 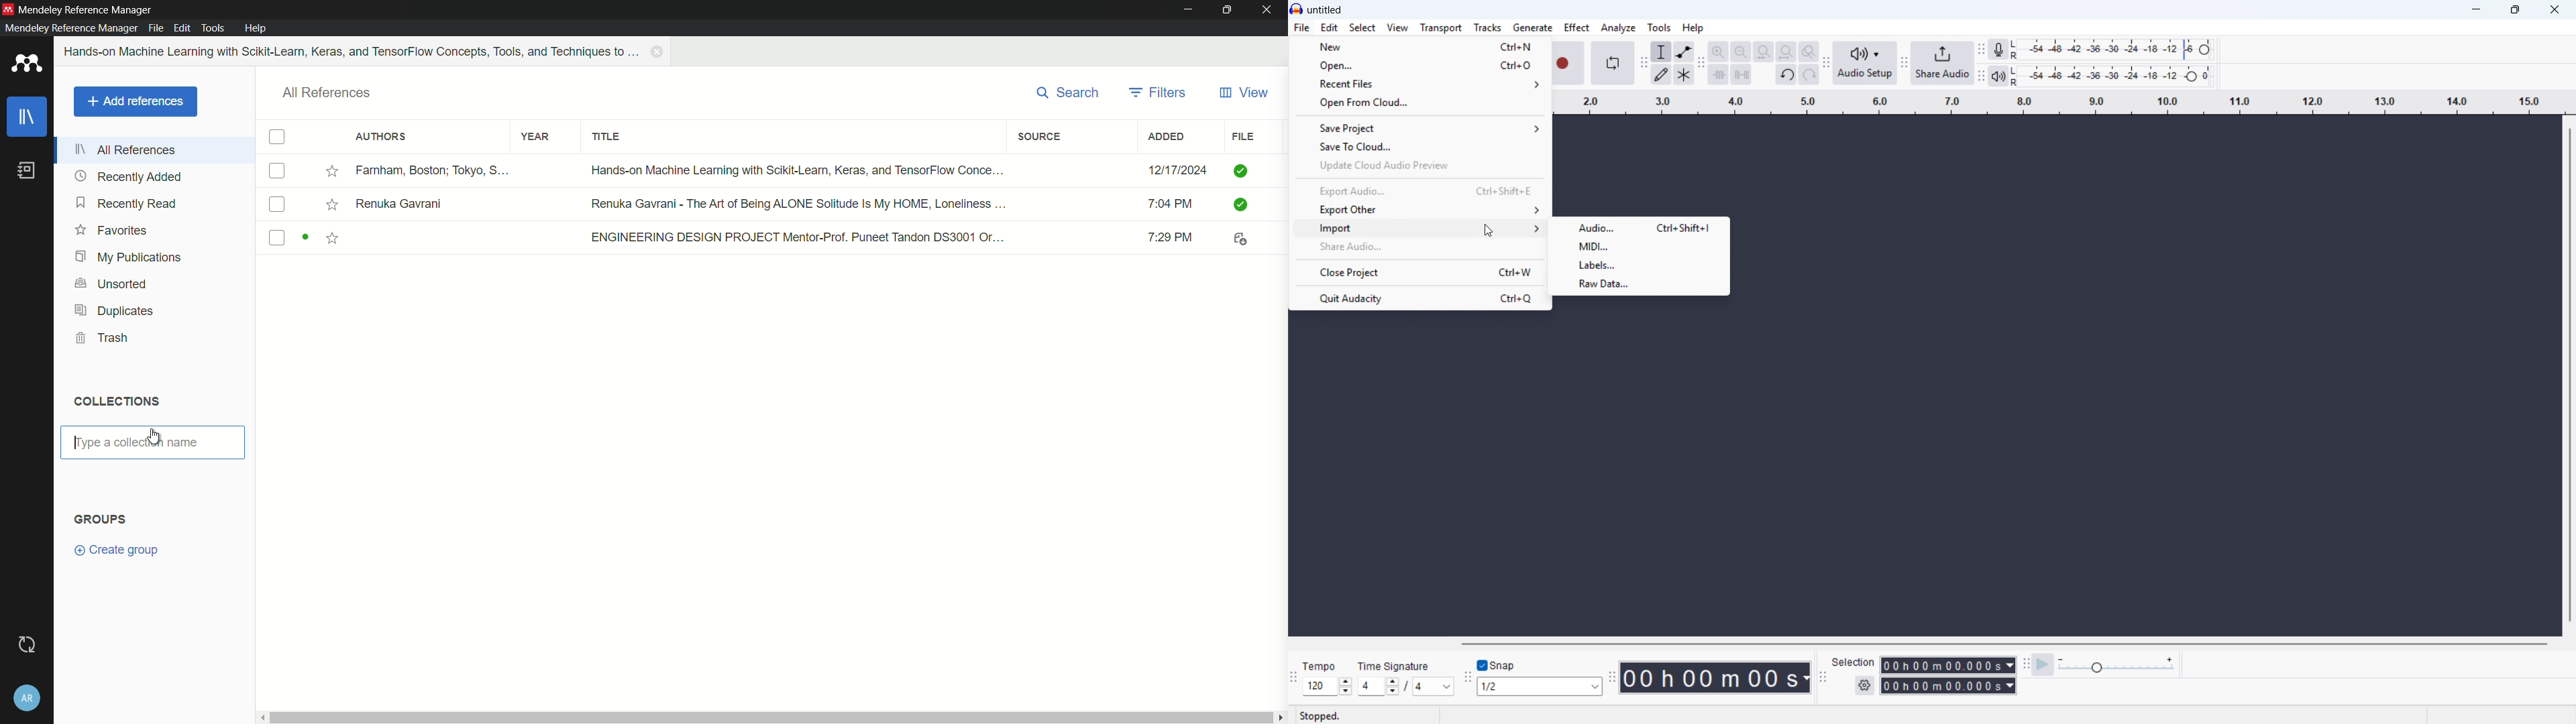 What do you see at coordinates (1661, 74) in the screenshot?
I see `Draw tool ` at bounding box center [1661, 74].